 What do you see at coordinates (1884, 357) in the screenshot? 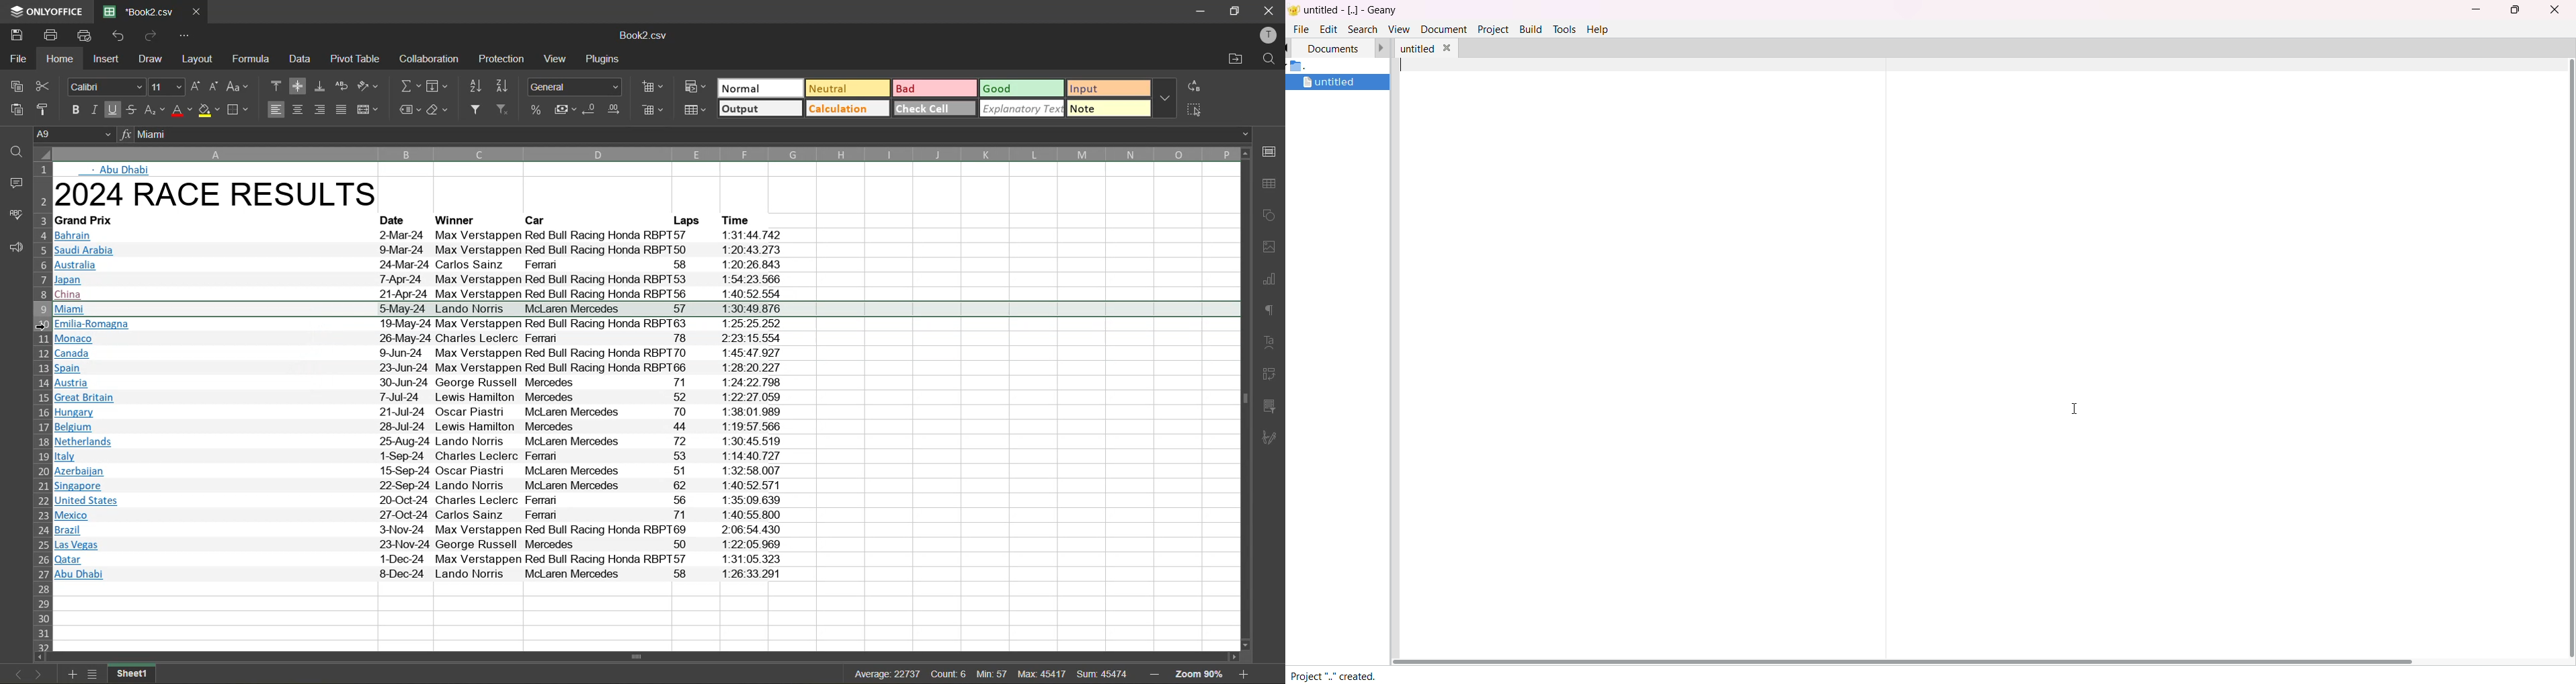
I see `seperator` at bounding box center [1884, 357].